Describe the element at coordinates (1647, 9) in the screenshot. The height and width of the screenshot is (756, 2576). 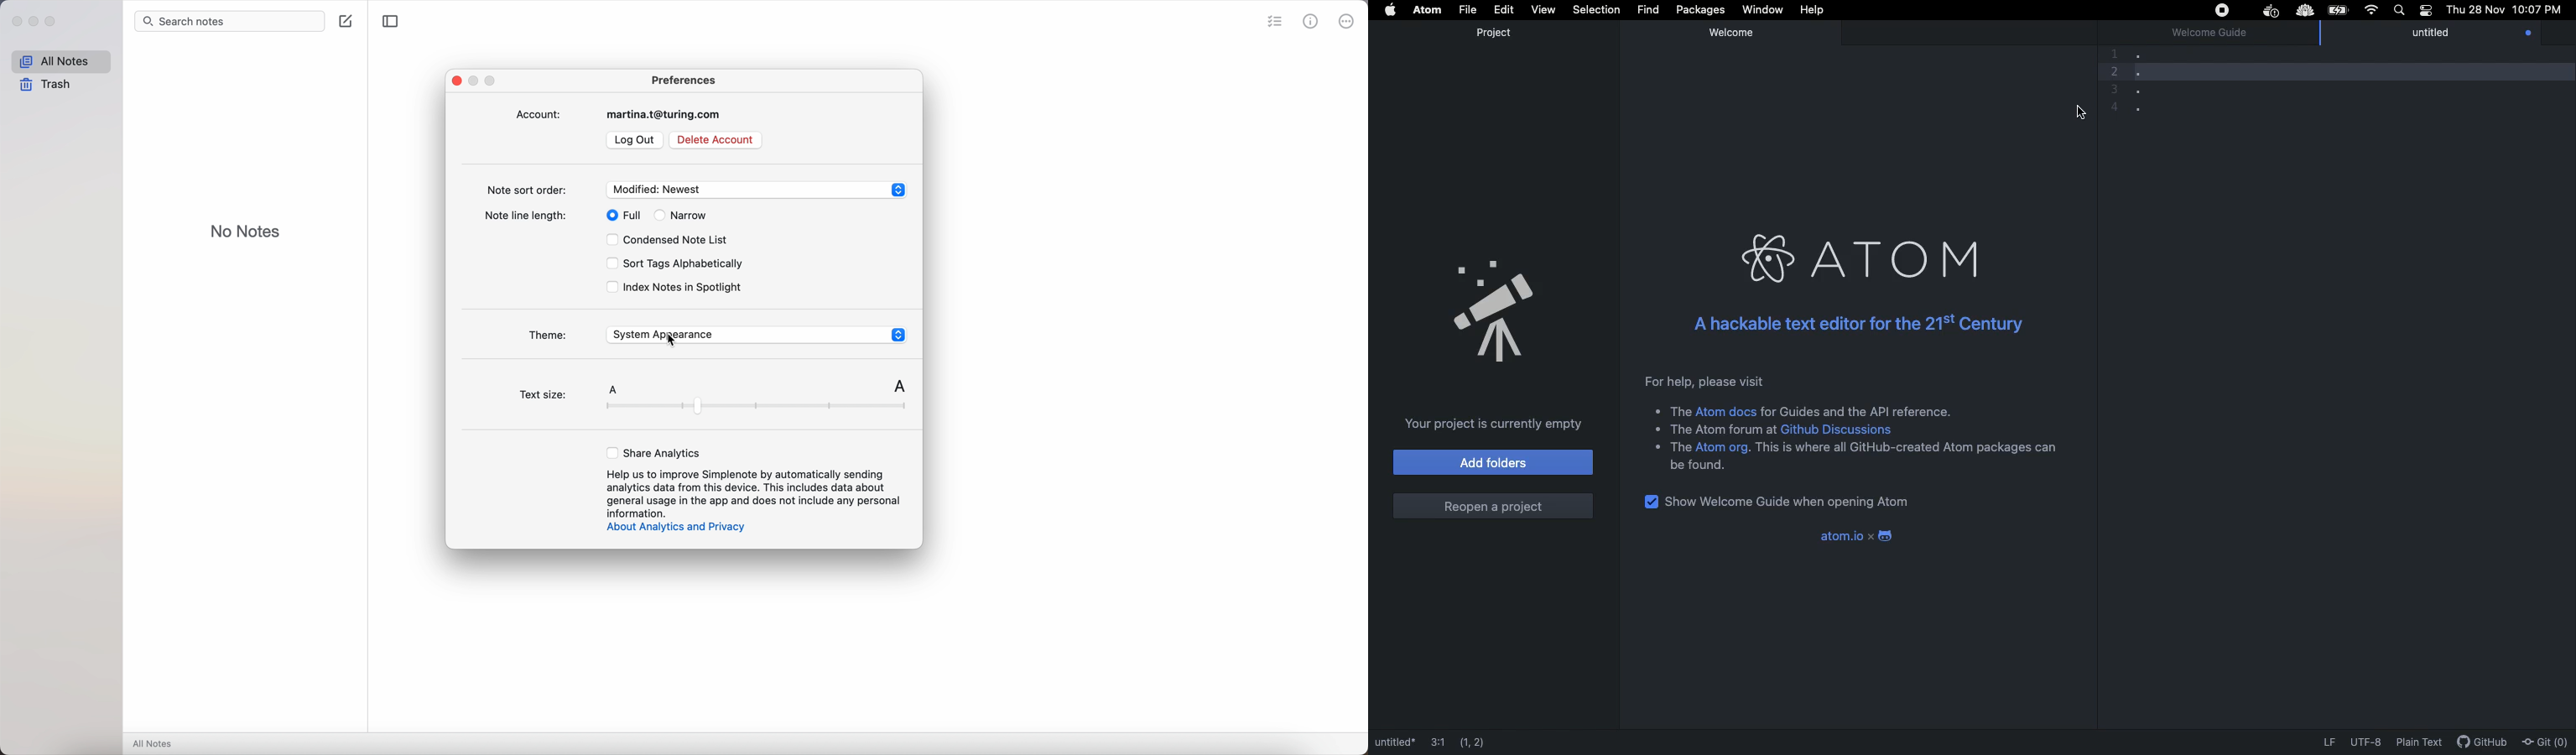
I see `Find` at that location.